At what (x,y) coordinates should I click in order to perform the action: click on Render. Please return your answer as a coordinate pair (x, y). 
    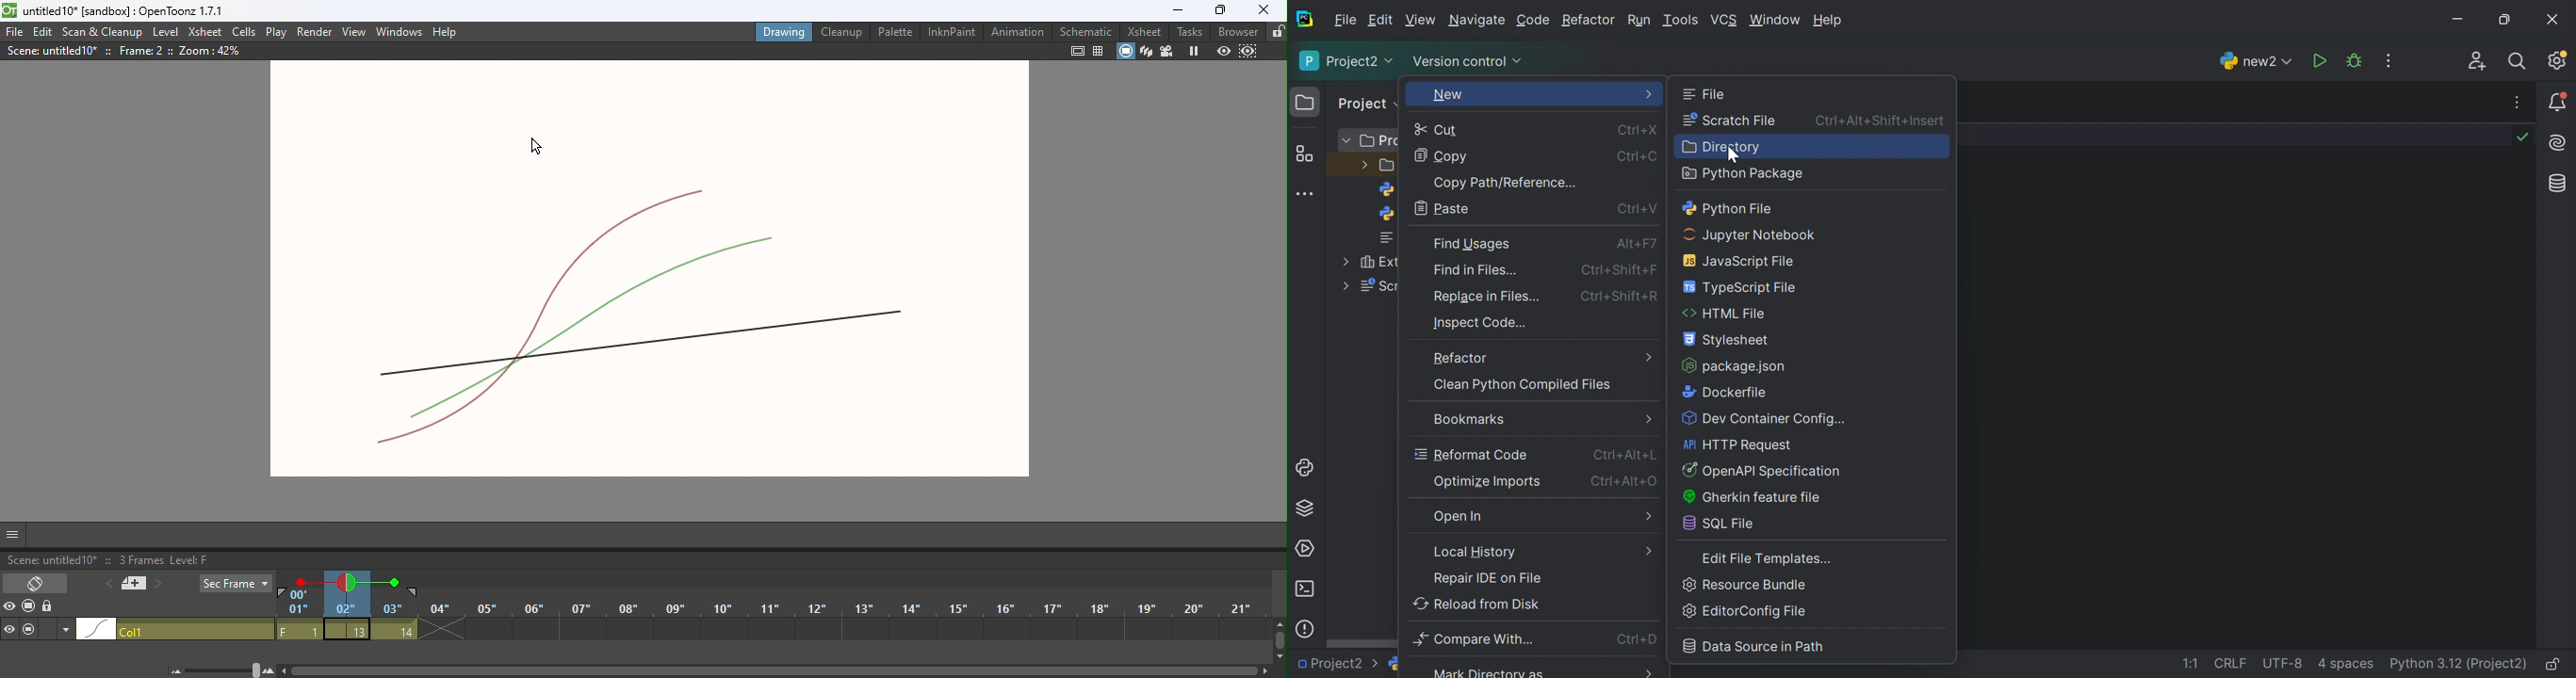
    Looking at the image, I should click on (316, 30).